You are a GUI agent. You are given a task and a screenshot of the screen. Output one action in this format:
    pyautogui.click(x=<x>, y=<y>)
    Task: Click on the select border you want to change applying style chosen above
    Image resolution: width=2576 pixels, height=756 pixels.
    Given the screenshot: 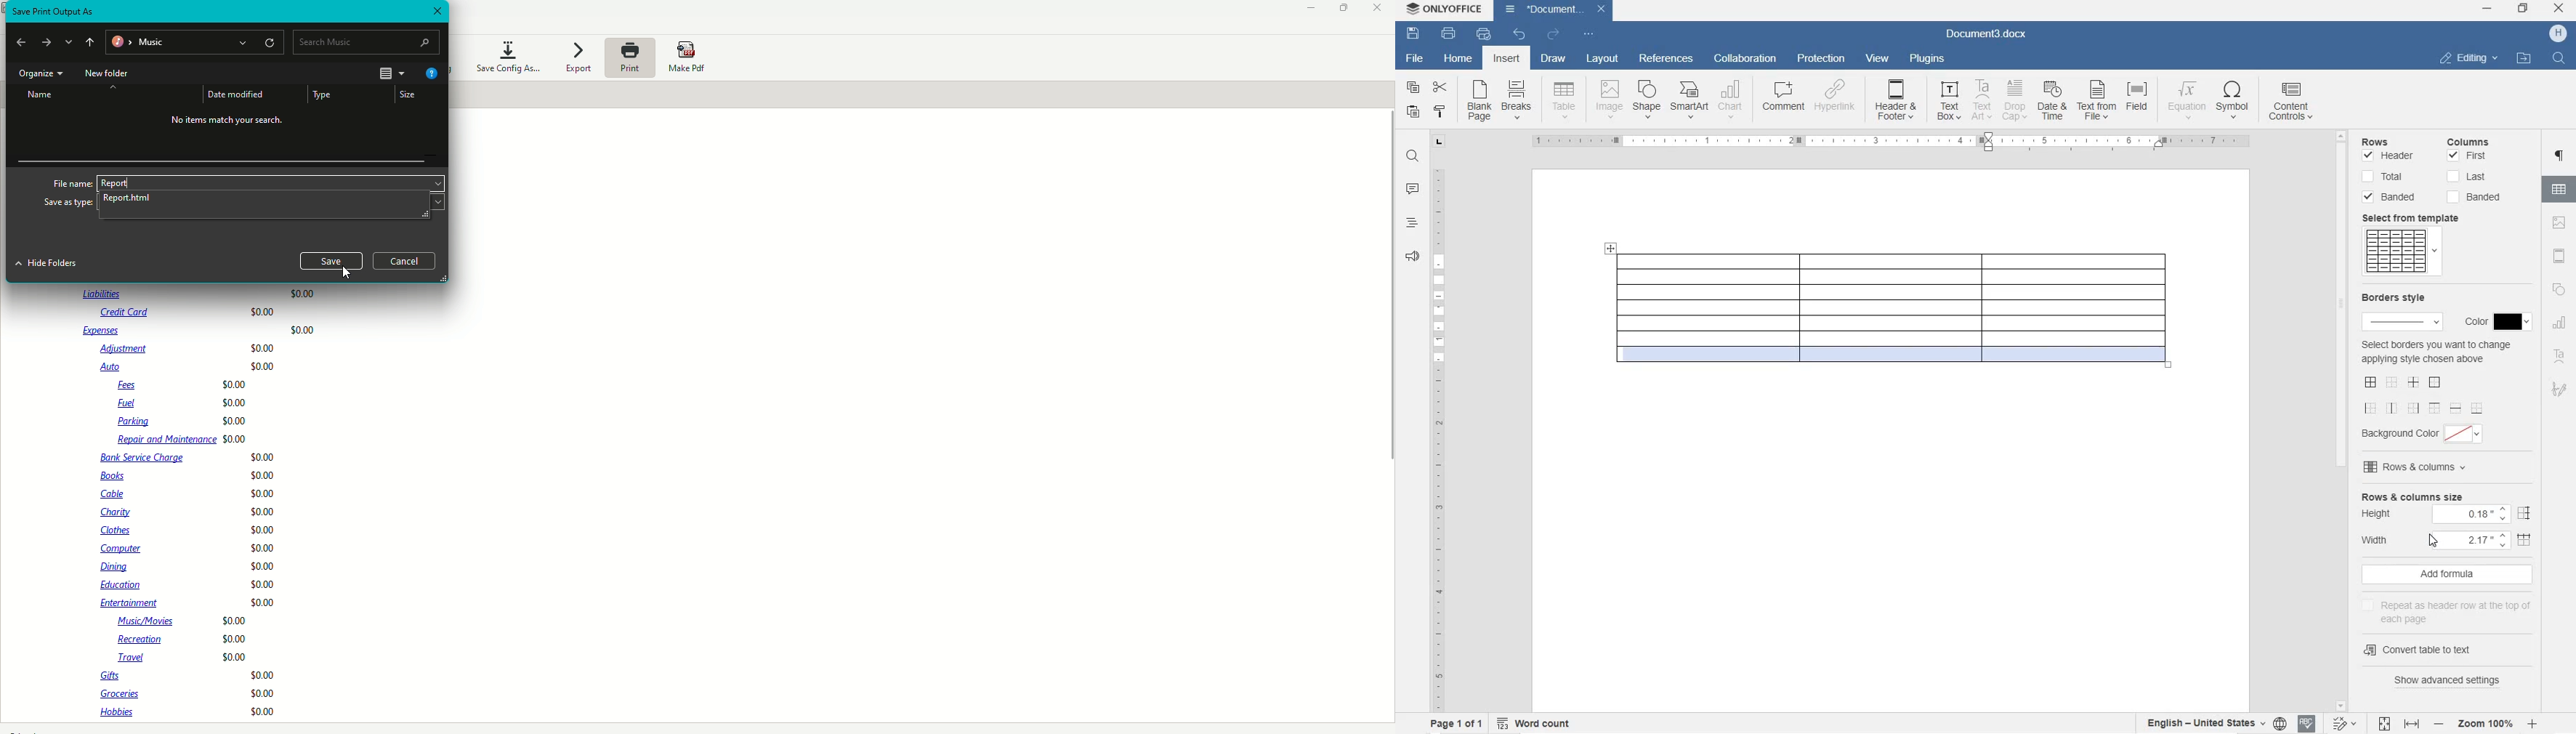 What is the action you would take?
    pyautogui.click(x=2436, y=376)
    